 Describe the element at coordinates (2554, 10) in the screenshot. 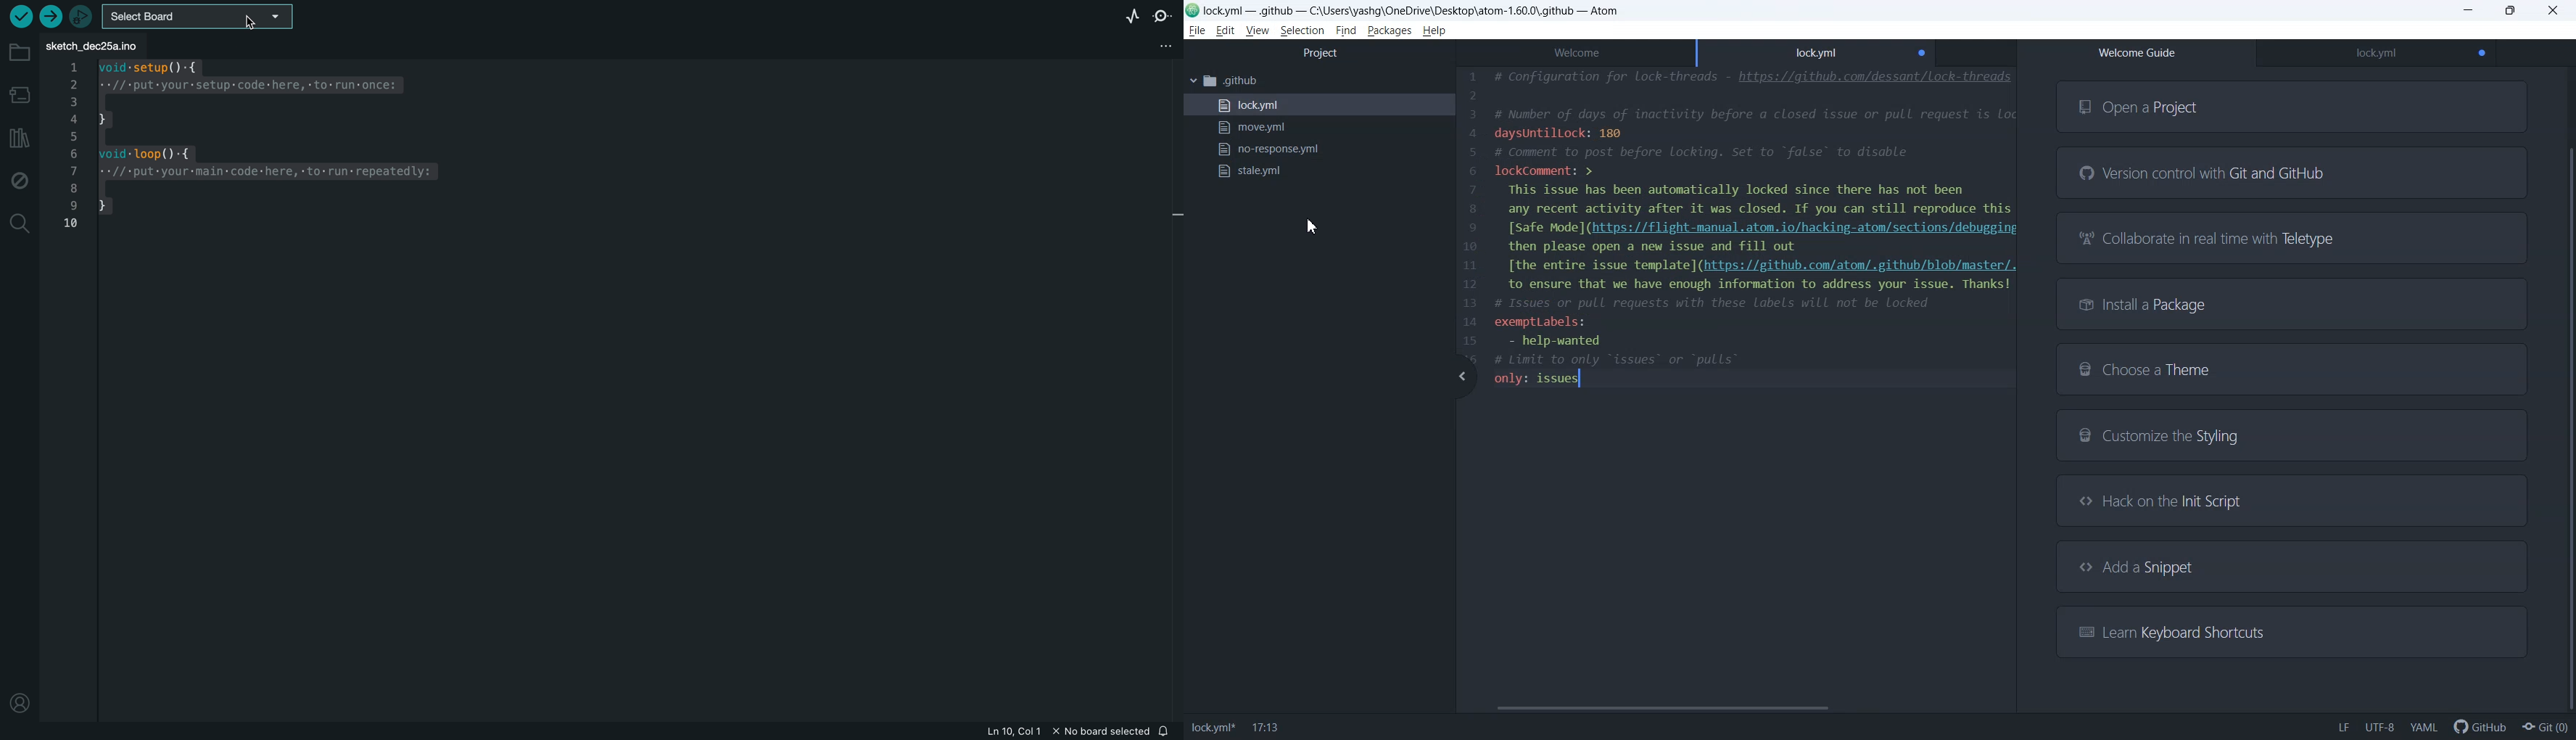

I see `Close` at that location.